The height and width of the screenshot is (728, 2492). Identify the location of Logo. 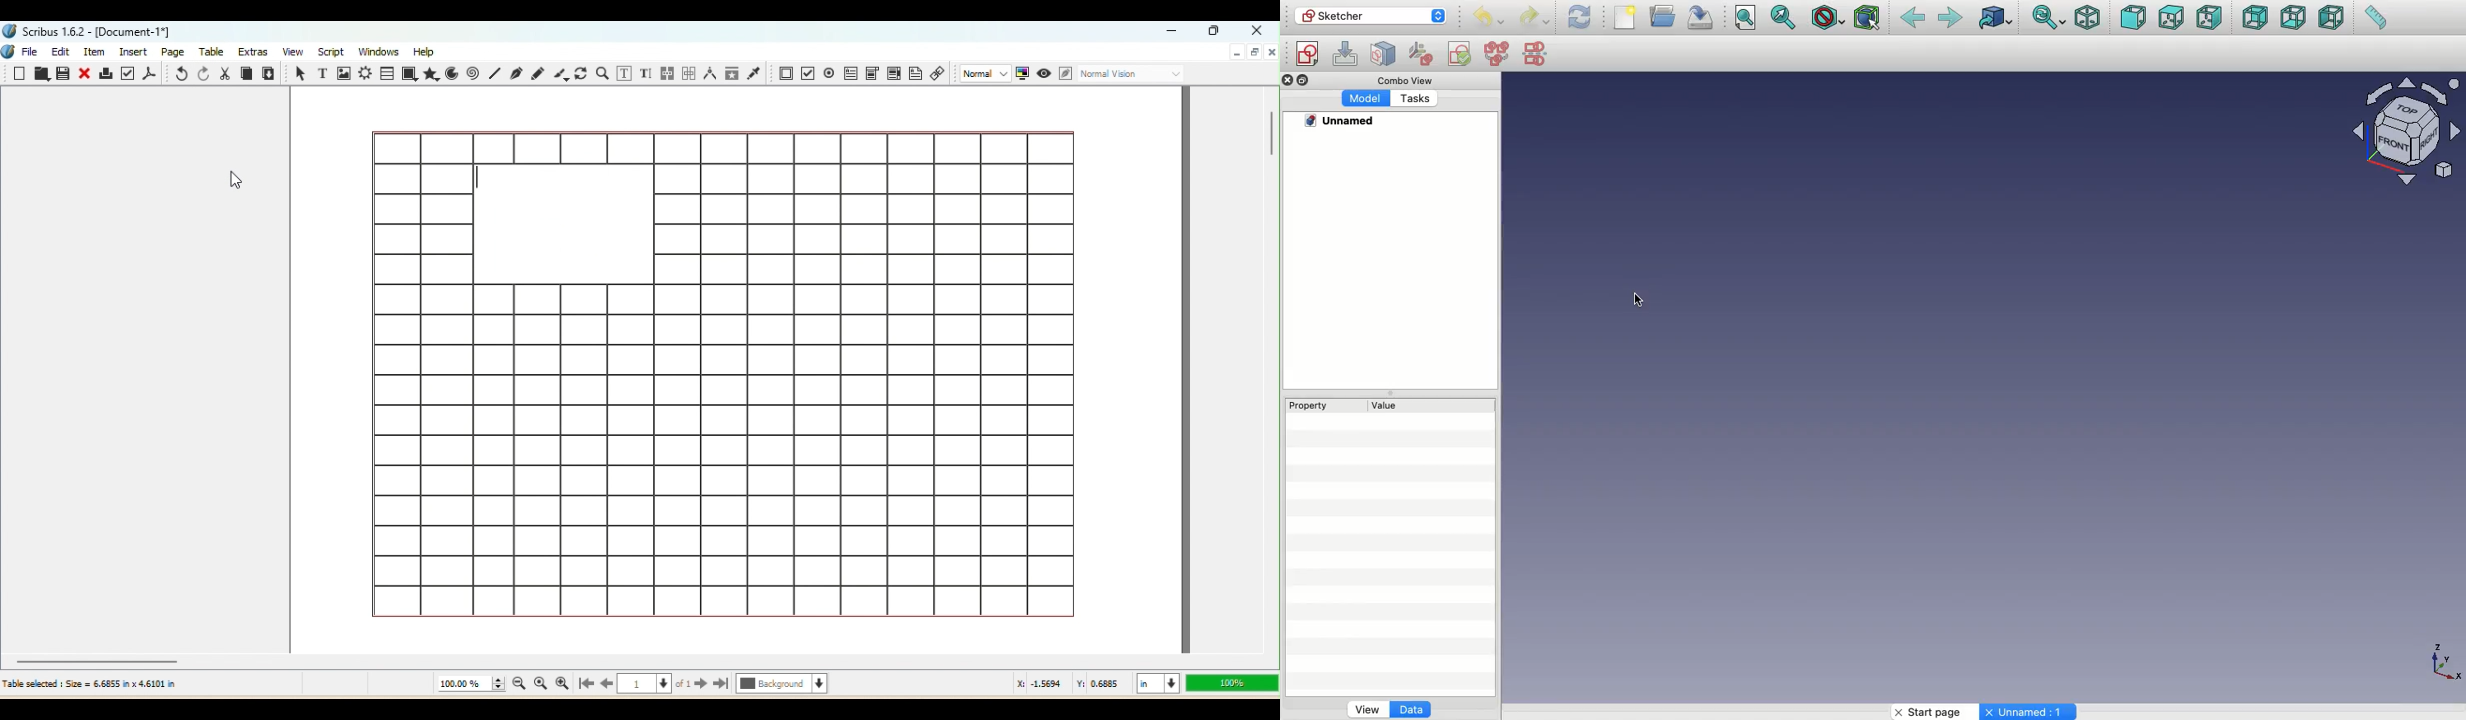
(9, 53).